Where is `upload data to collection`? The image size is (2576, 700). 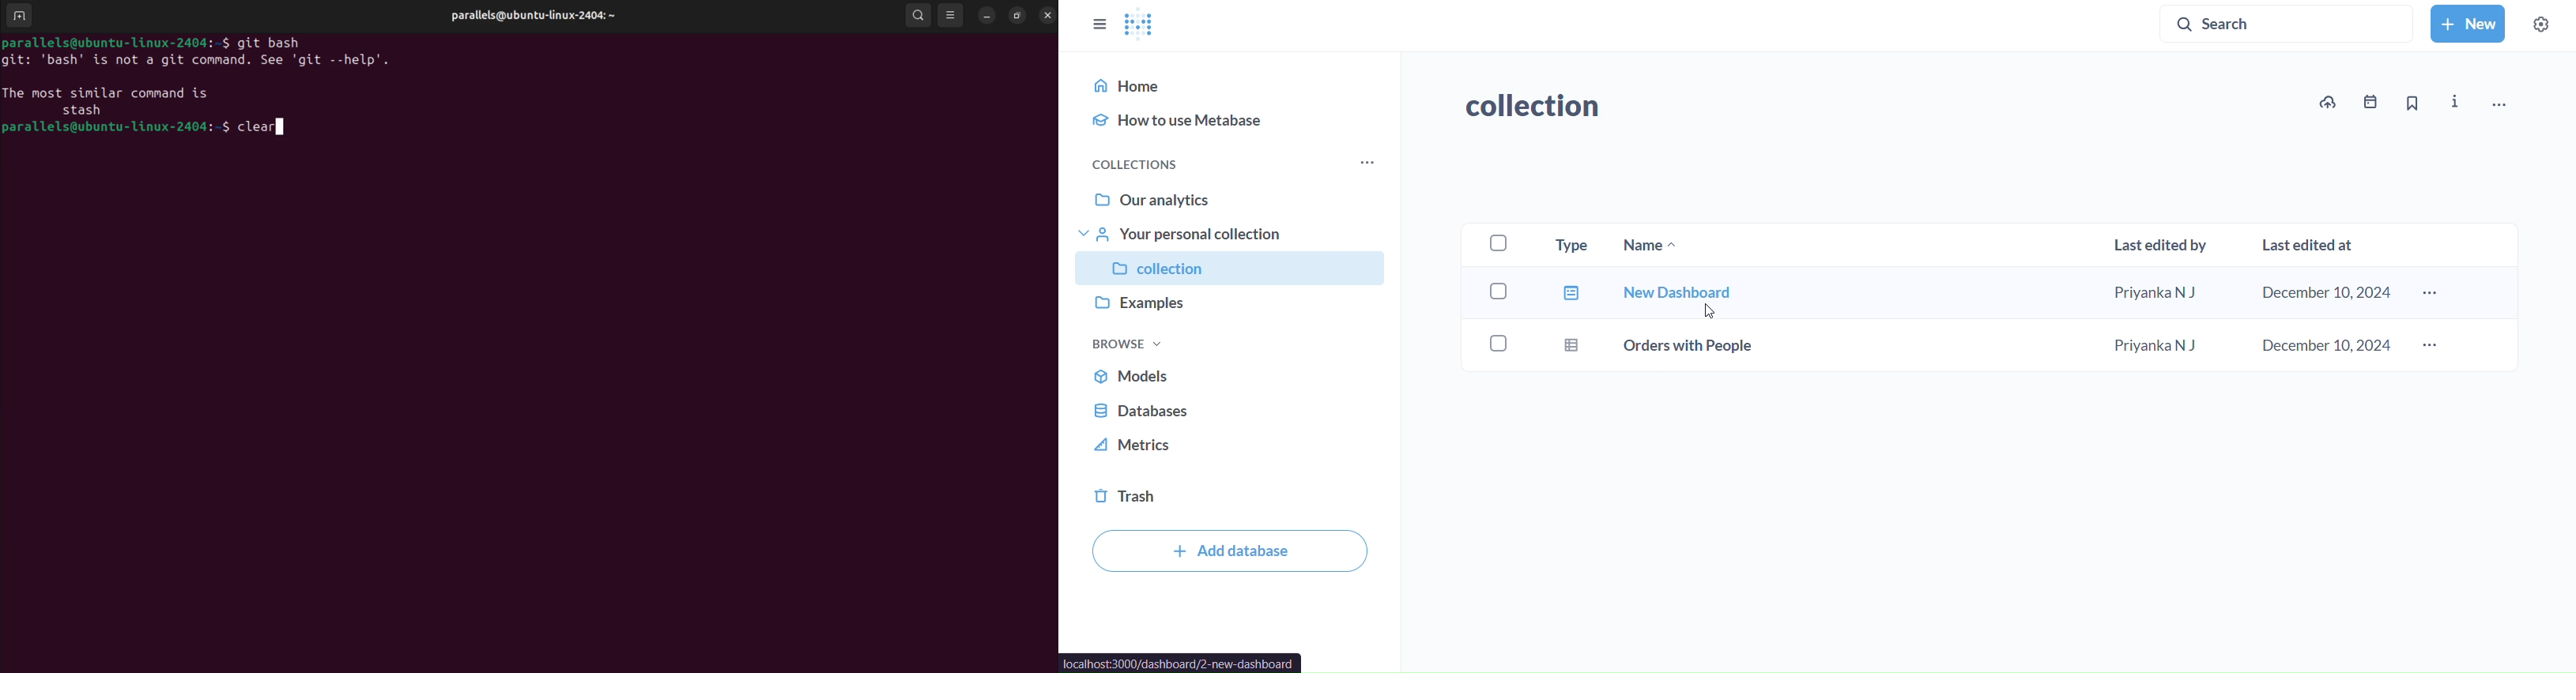
upload data to collection is located at coordinates (2325, 103).